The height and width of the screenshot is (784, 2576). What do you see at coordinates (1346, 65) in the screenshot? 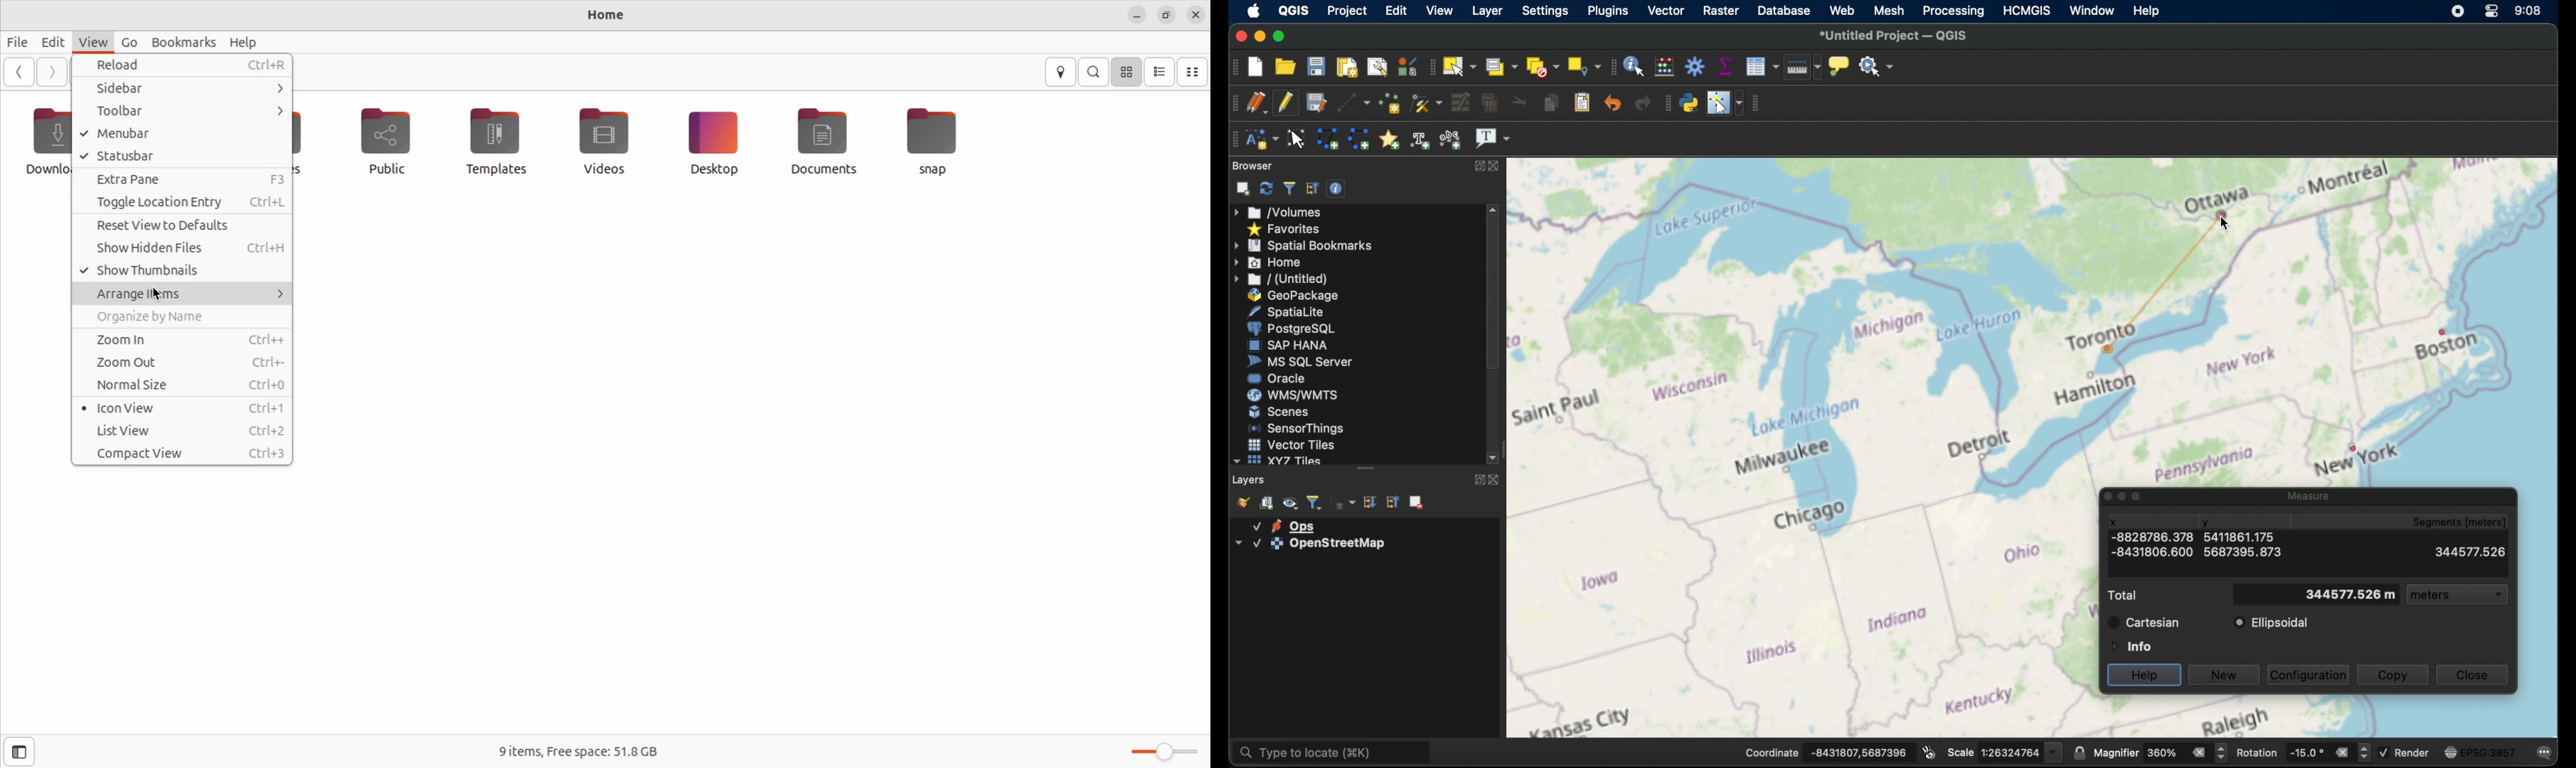
I see `new print layout` at bounding box center [1346, 65].